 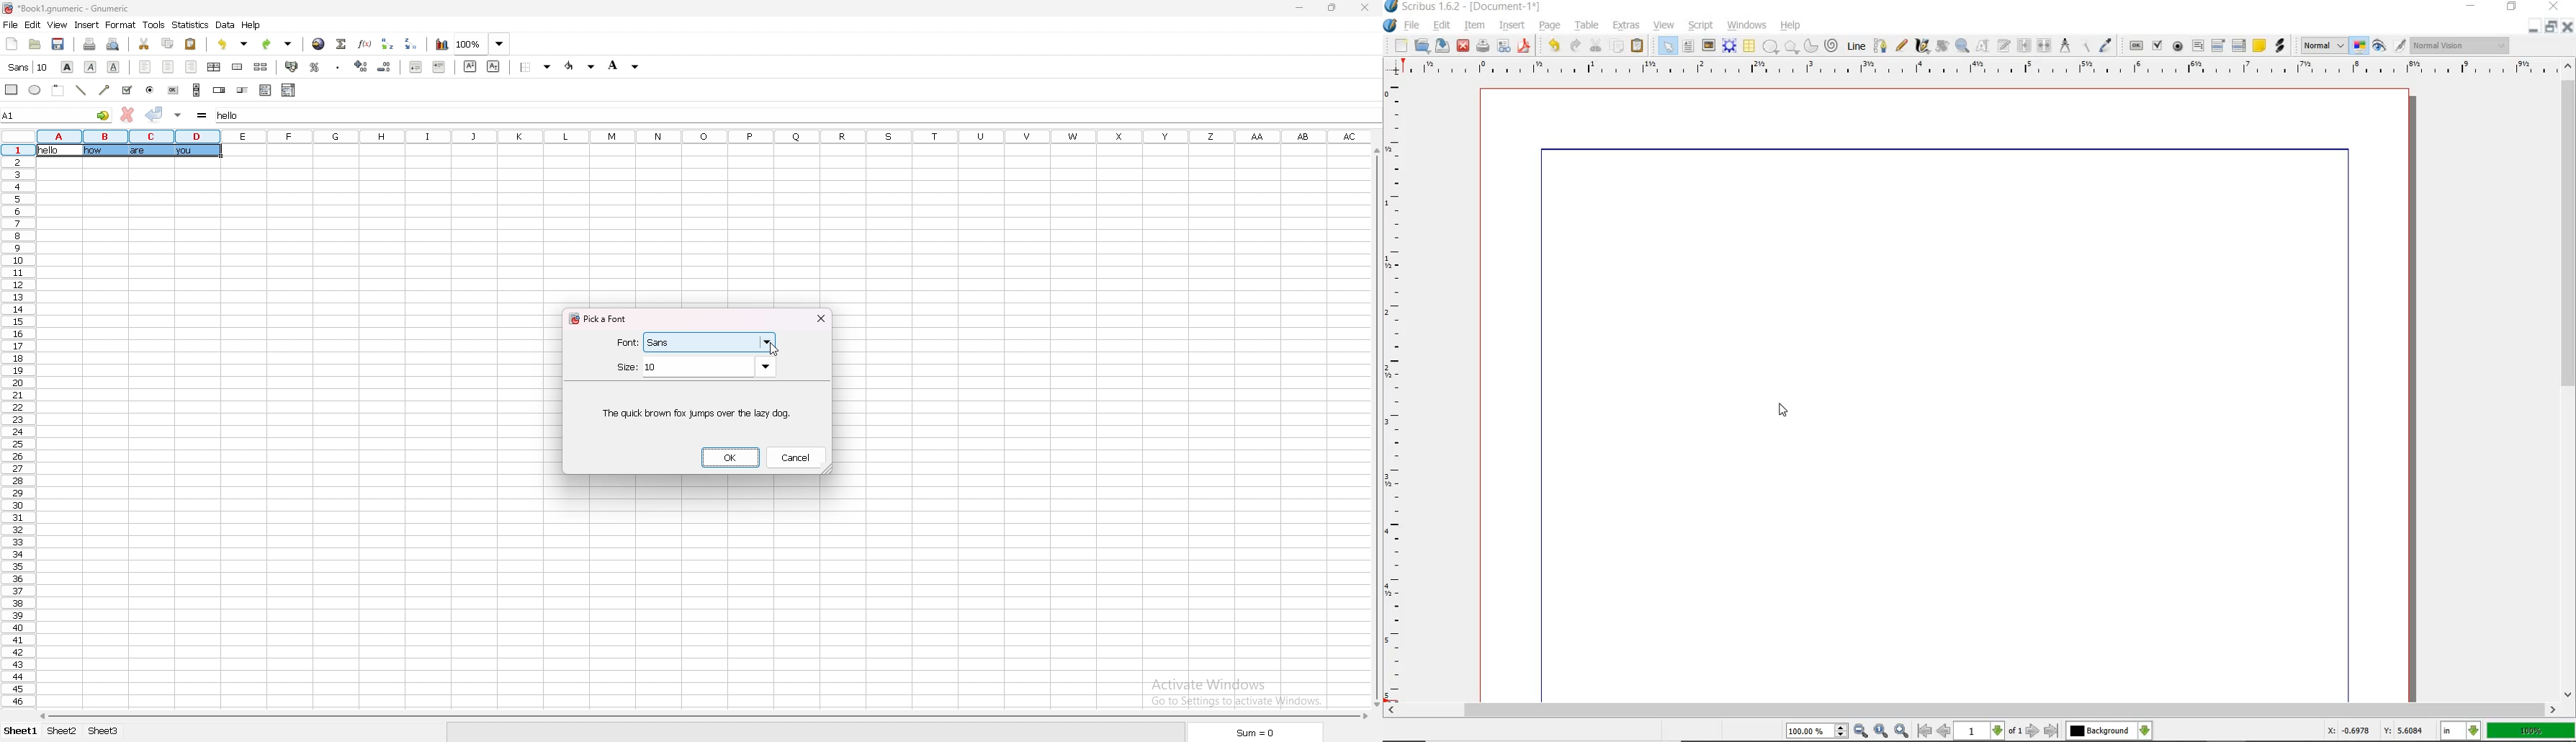 I want to click on button, so click(x=174, y=89).